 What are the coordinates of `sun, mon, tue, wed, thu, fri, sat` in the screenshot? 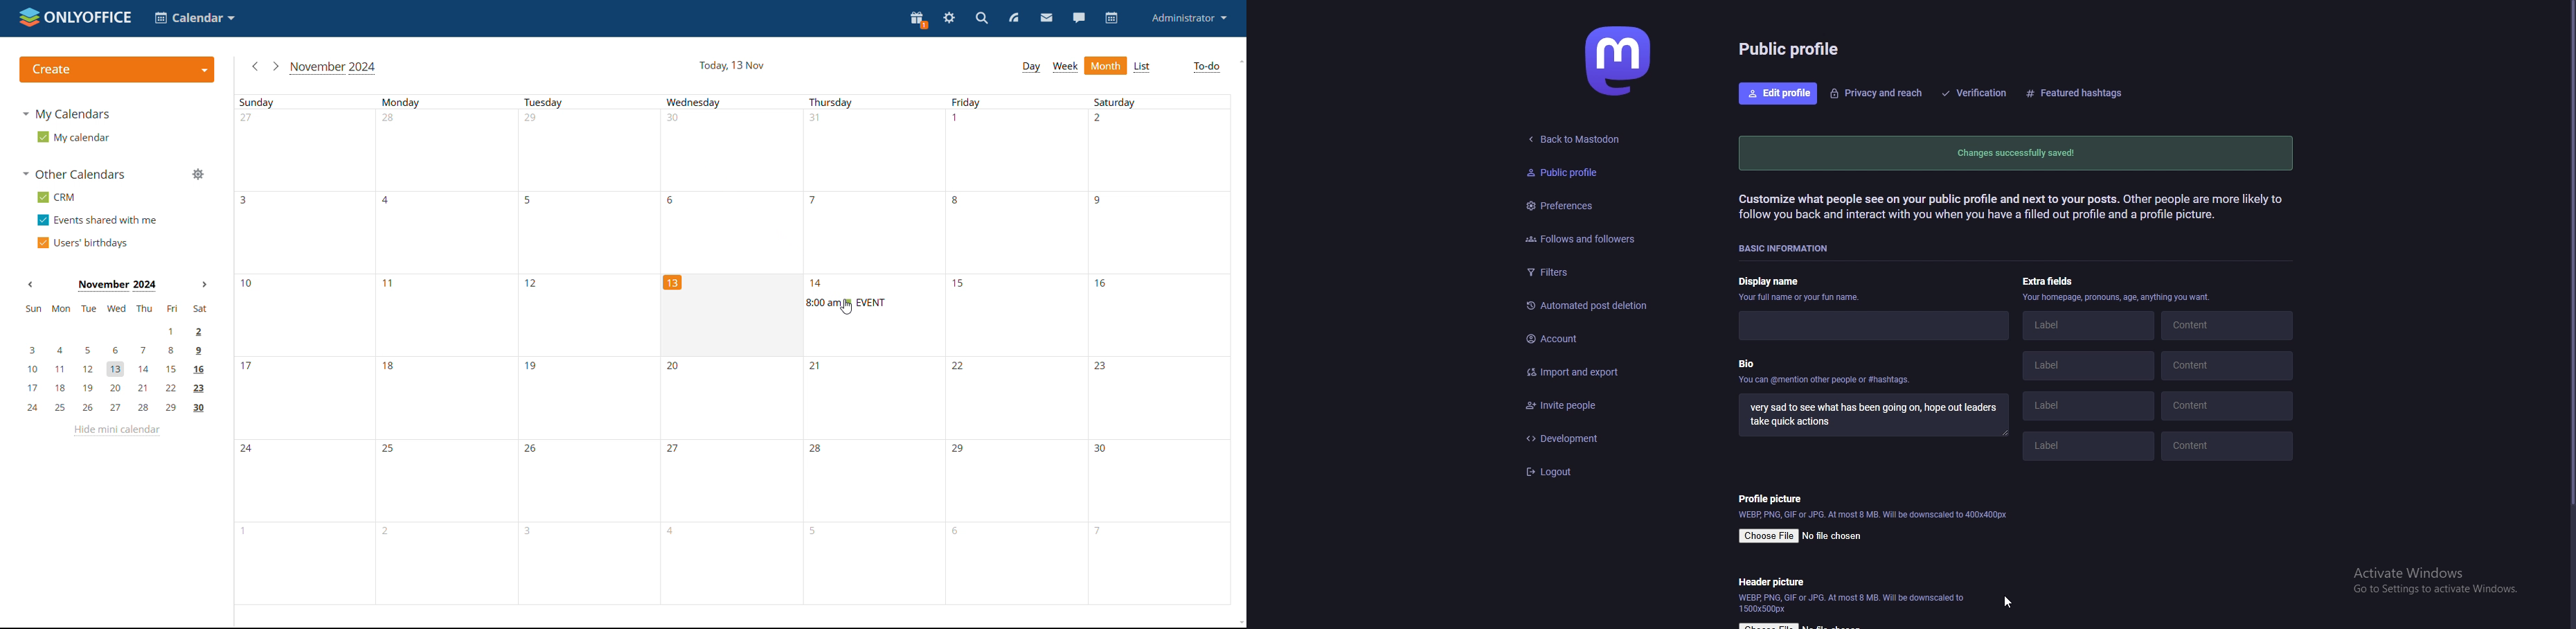 It's located at (115, 309).